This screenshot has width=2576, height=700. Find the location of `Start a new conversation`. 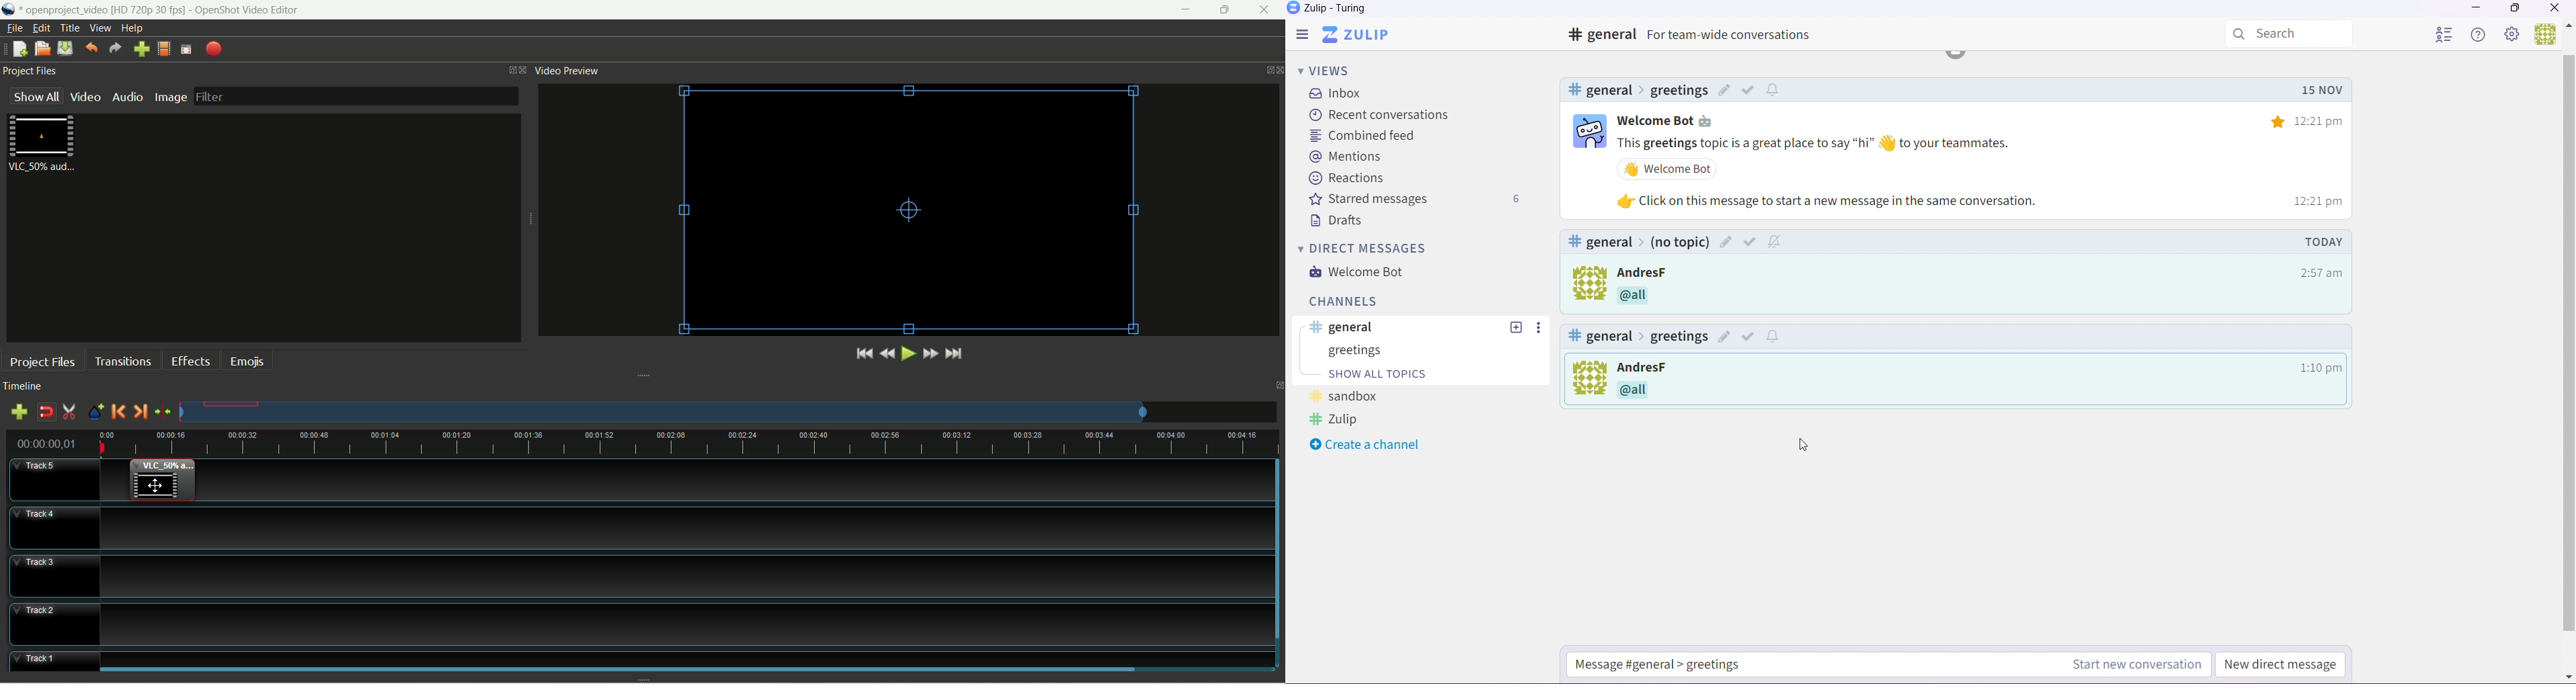

Start a new conversation is located at coordinates (1753, 665).